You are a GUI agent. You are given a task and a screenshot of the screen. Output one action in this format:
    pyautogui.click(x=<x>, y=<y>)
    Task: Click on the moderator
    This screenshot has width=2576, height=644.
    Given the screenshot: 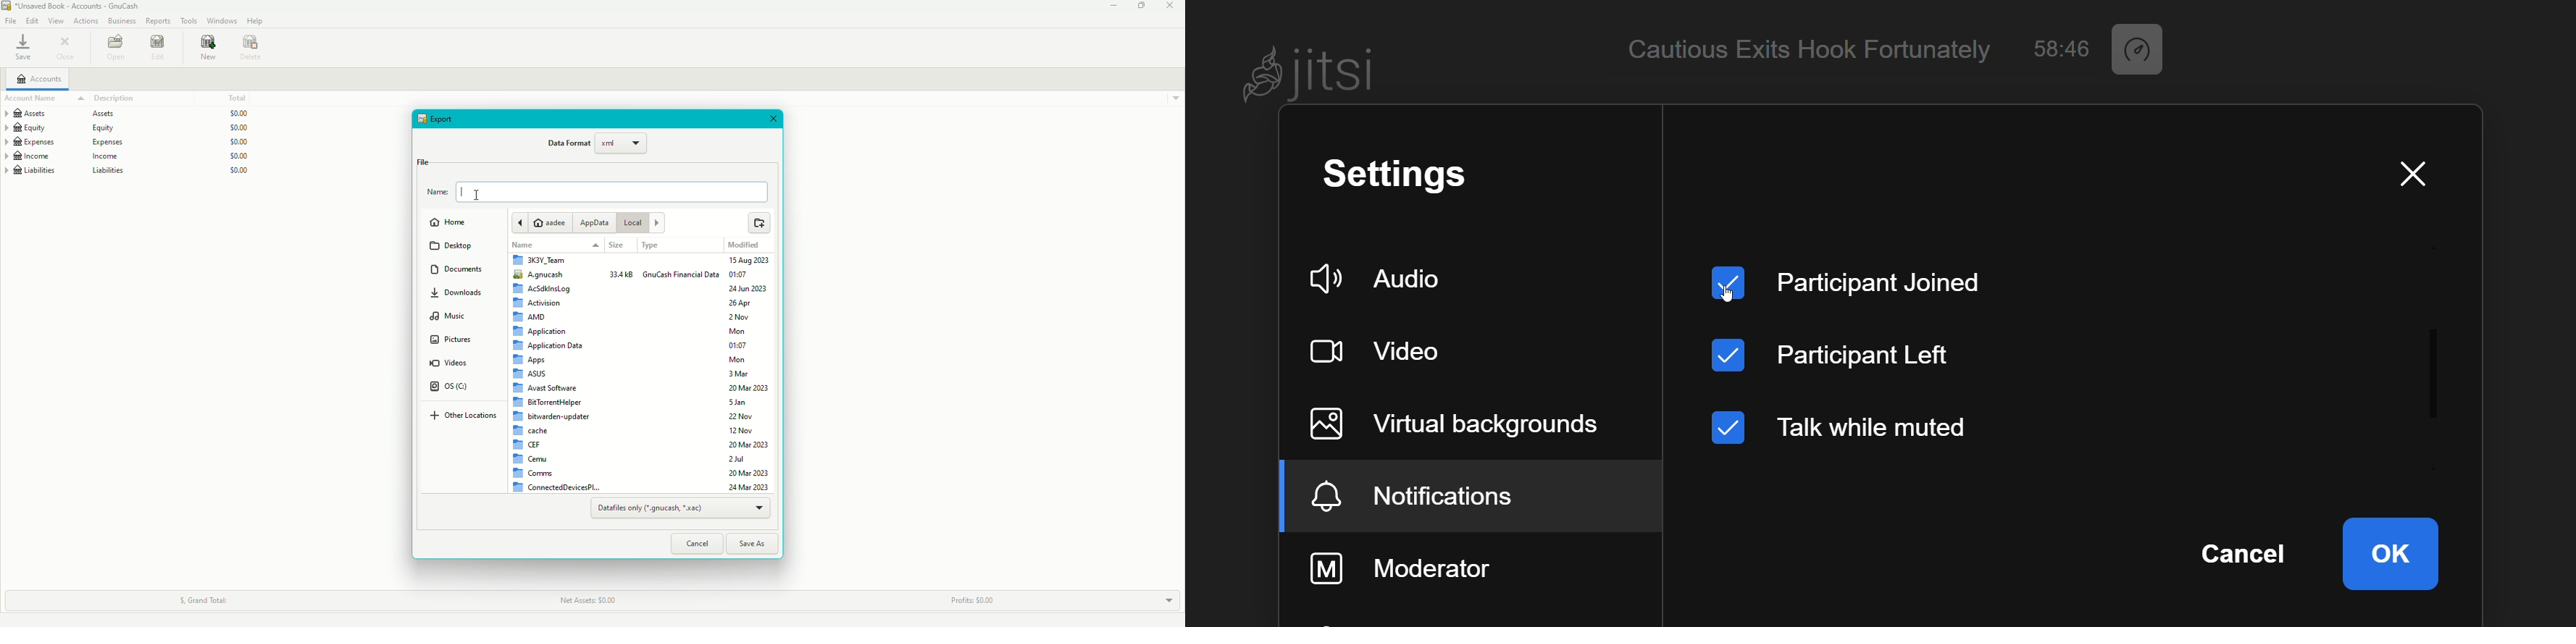 What is the action you would take?
    pyautogui.click(x=1425, y=569)
    